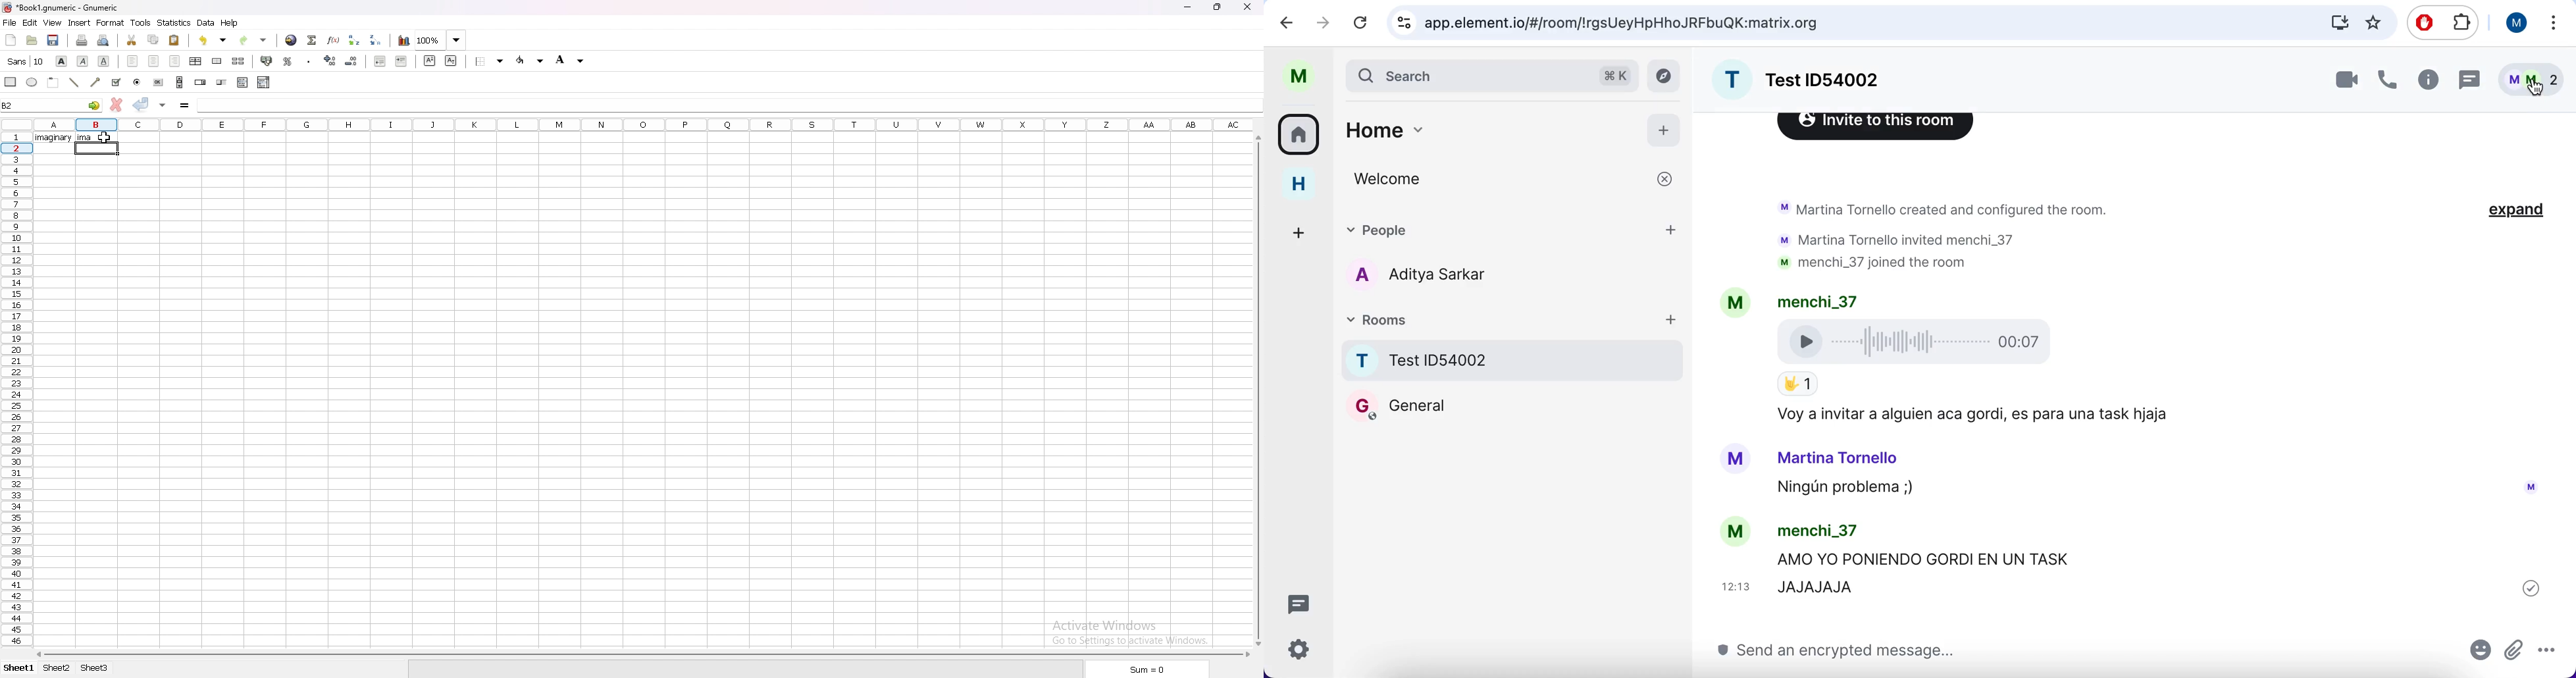 This screenshot has height=700, width=2576. What do you see at coordinates (54, 82) in the screenshot?
I see `frame` at bounding box center [54, 82].